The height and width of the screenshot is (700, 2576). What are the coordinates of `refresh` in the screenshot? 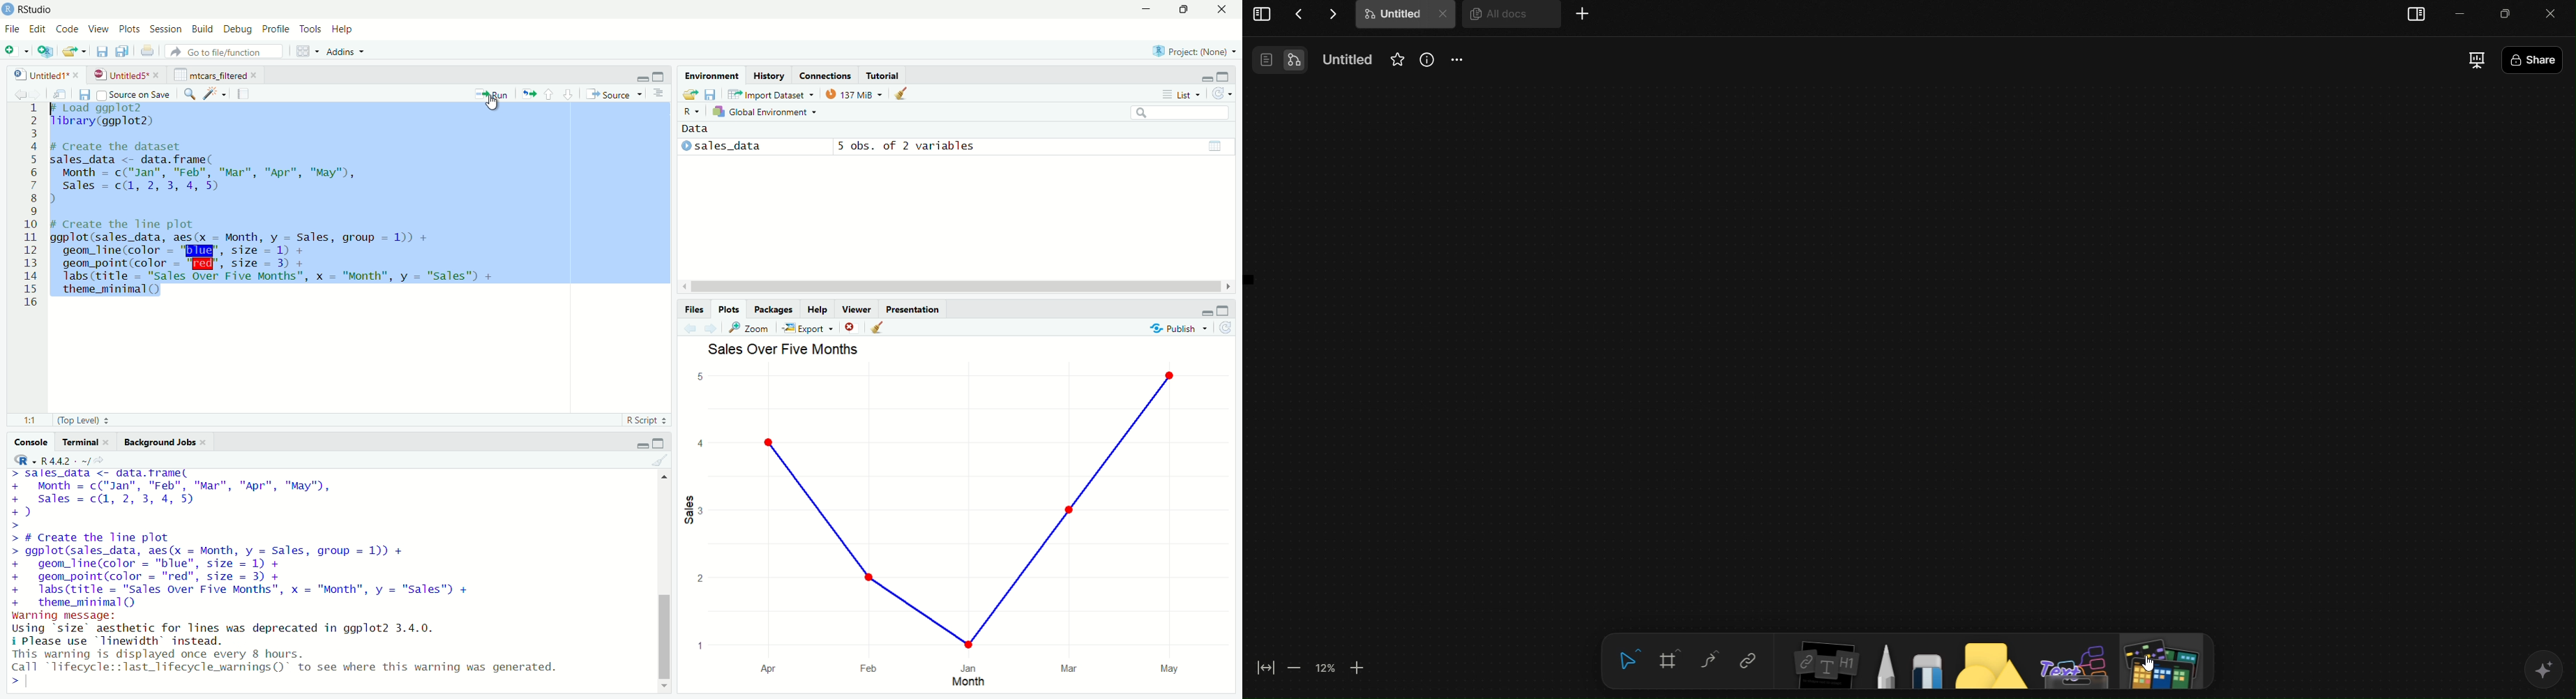 It's located at (1224, 93).